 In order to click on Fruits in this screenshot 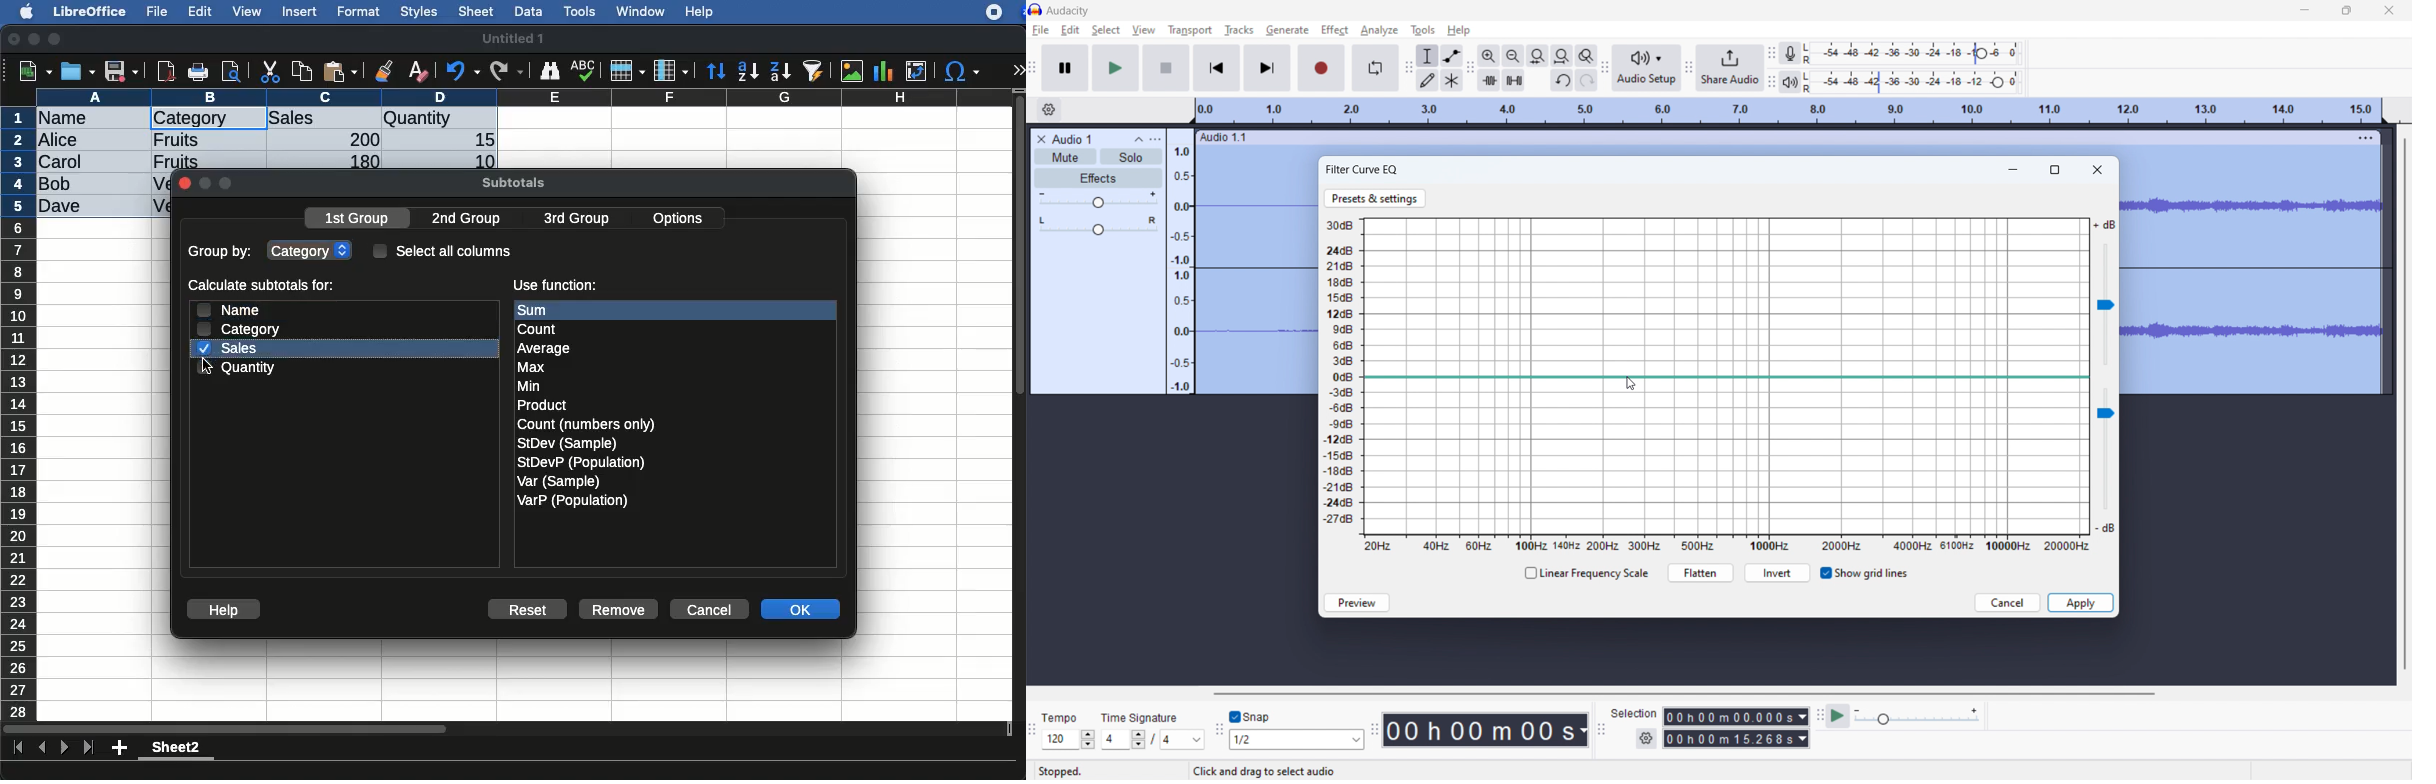, I will do `click(177, 139)`.